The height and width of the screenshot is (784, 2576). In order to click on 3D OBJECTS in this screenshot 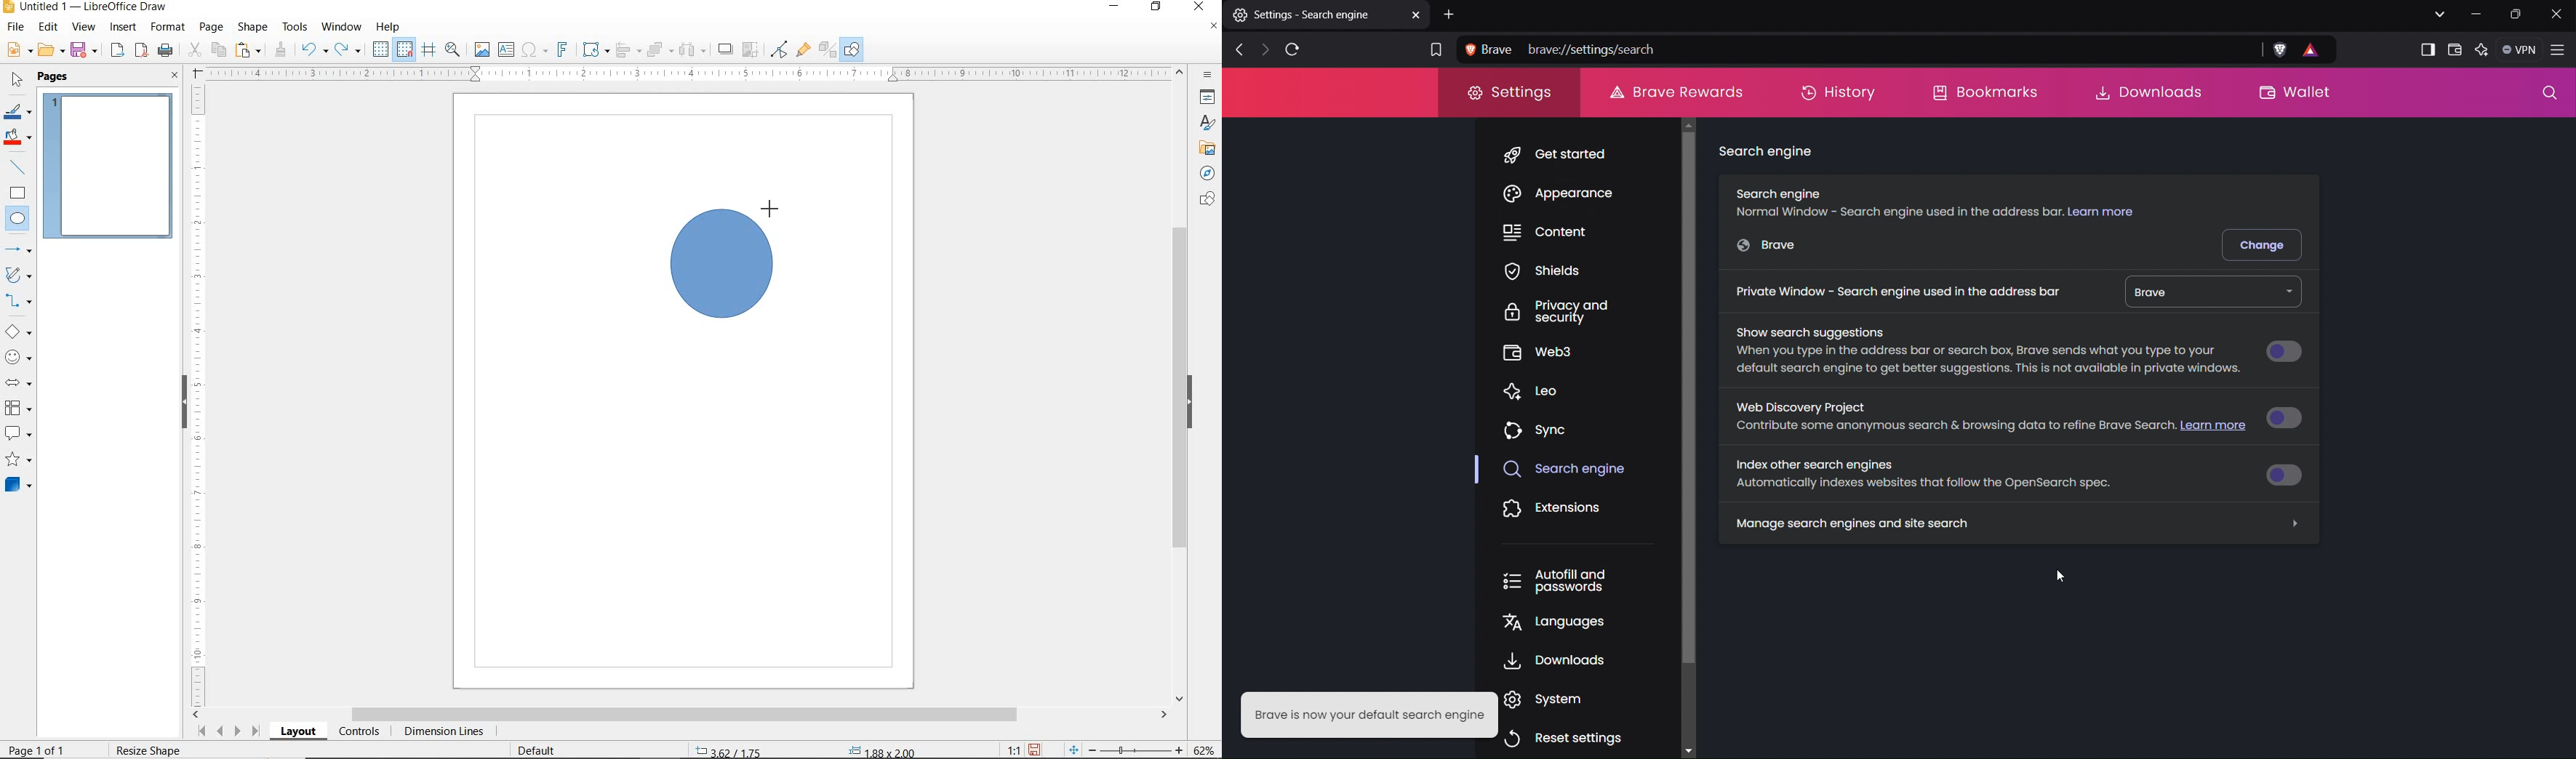, I will do `click(17, 486)`.